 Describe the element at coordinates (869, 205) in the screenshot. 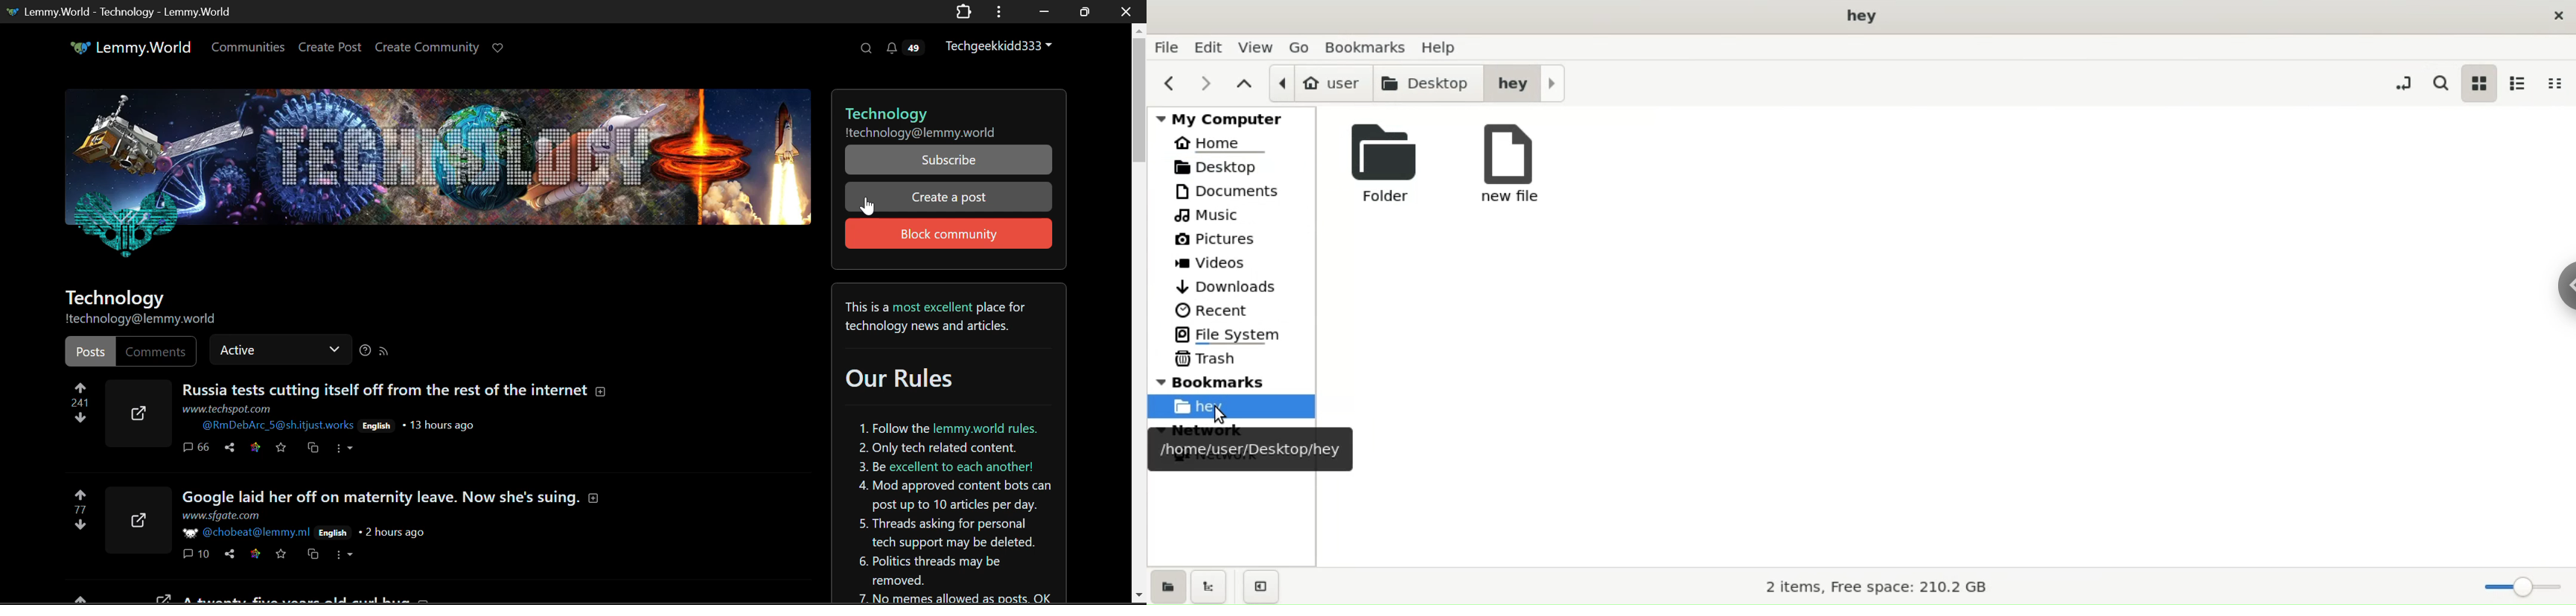

I see `Cursor Position` at that location.